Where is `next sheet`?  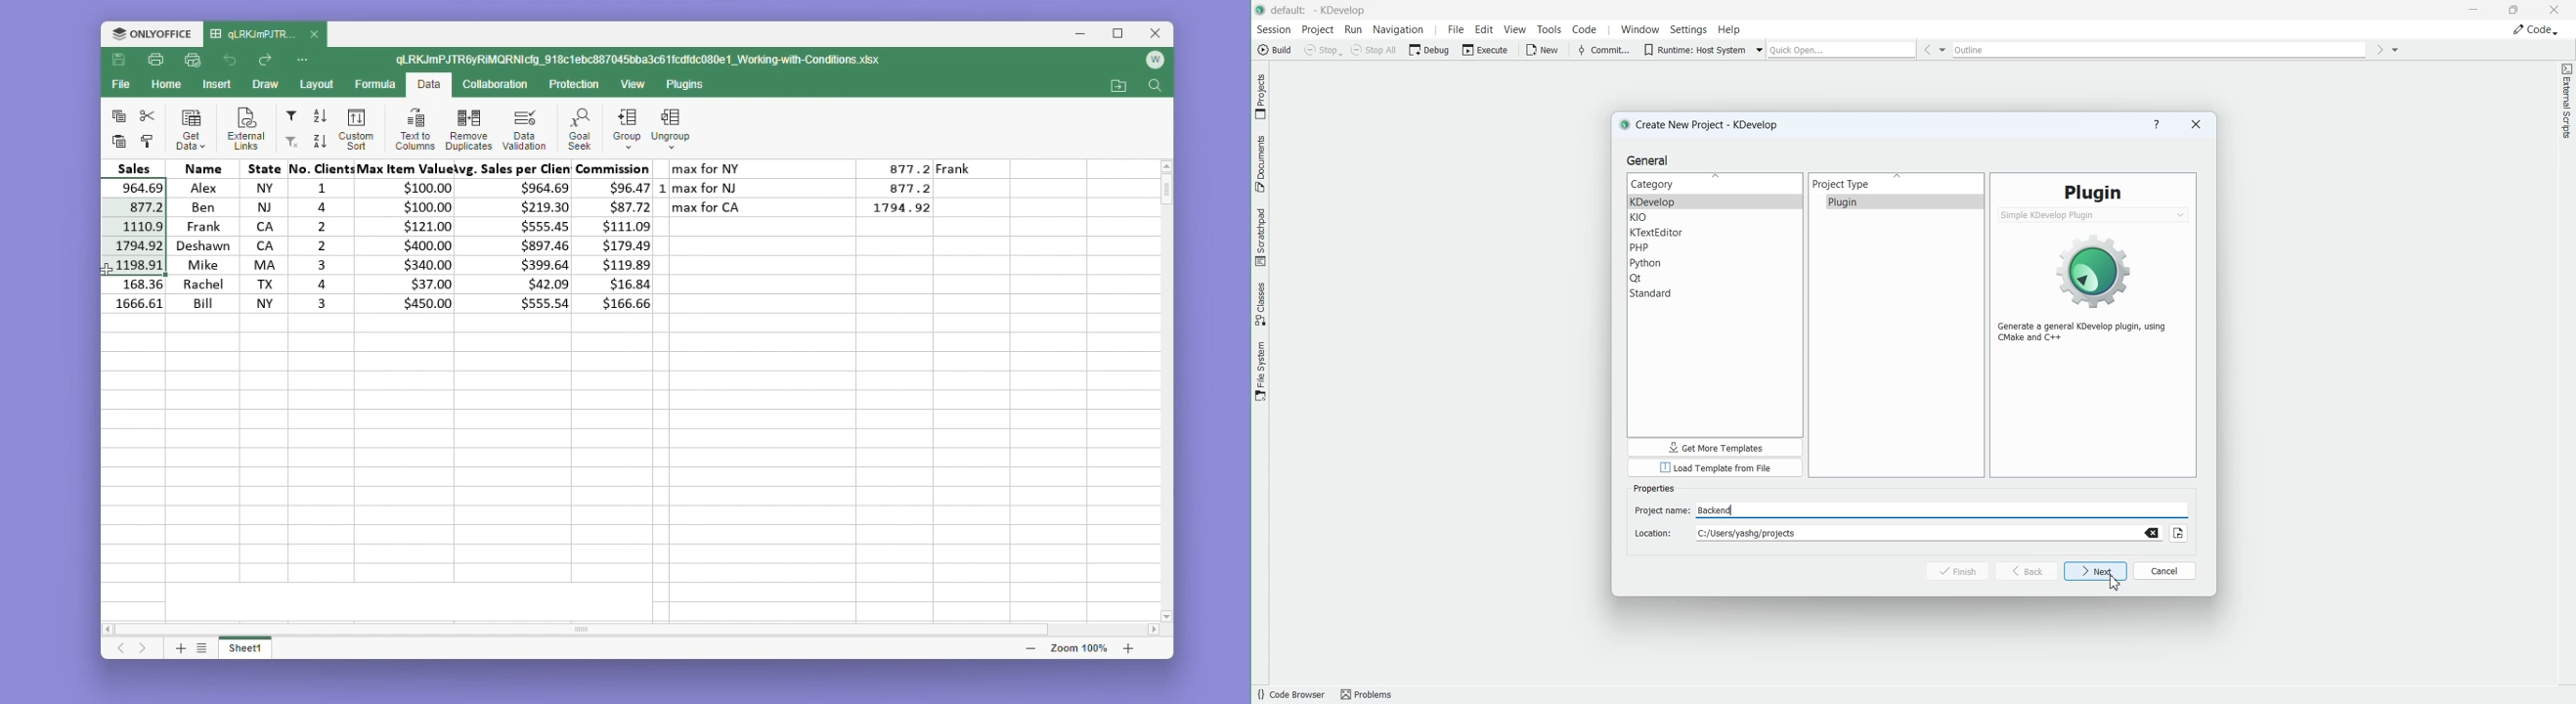 next sheet is located at coordinates (145, 649).